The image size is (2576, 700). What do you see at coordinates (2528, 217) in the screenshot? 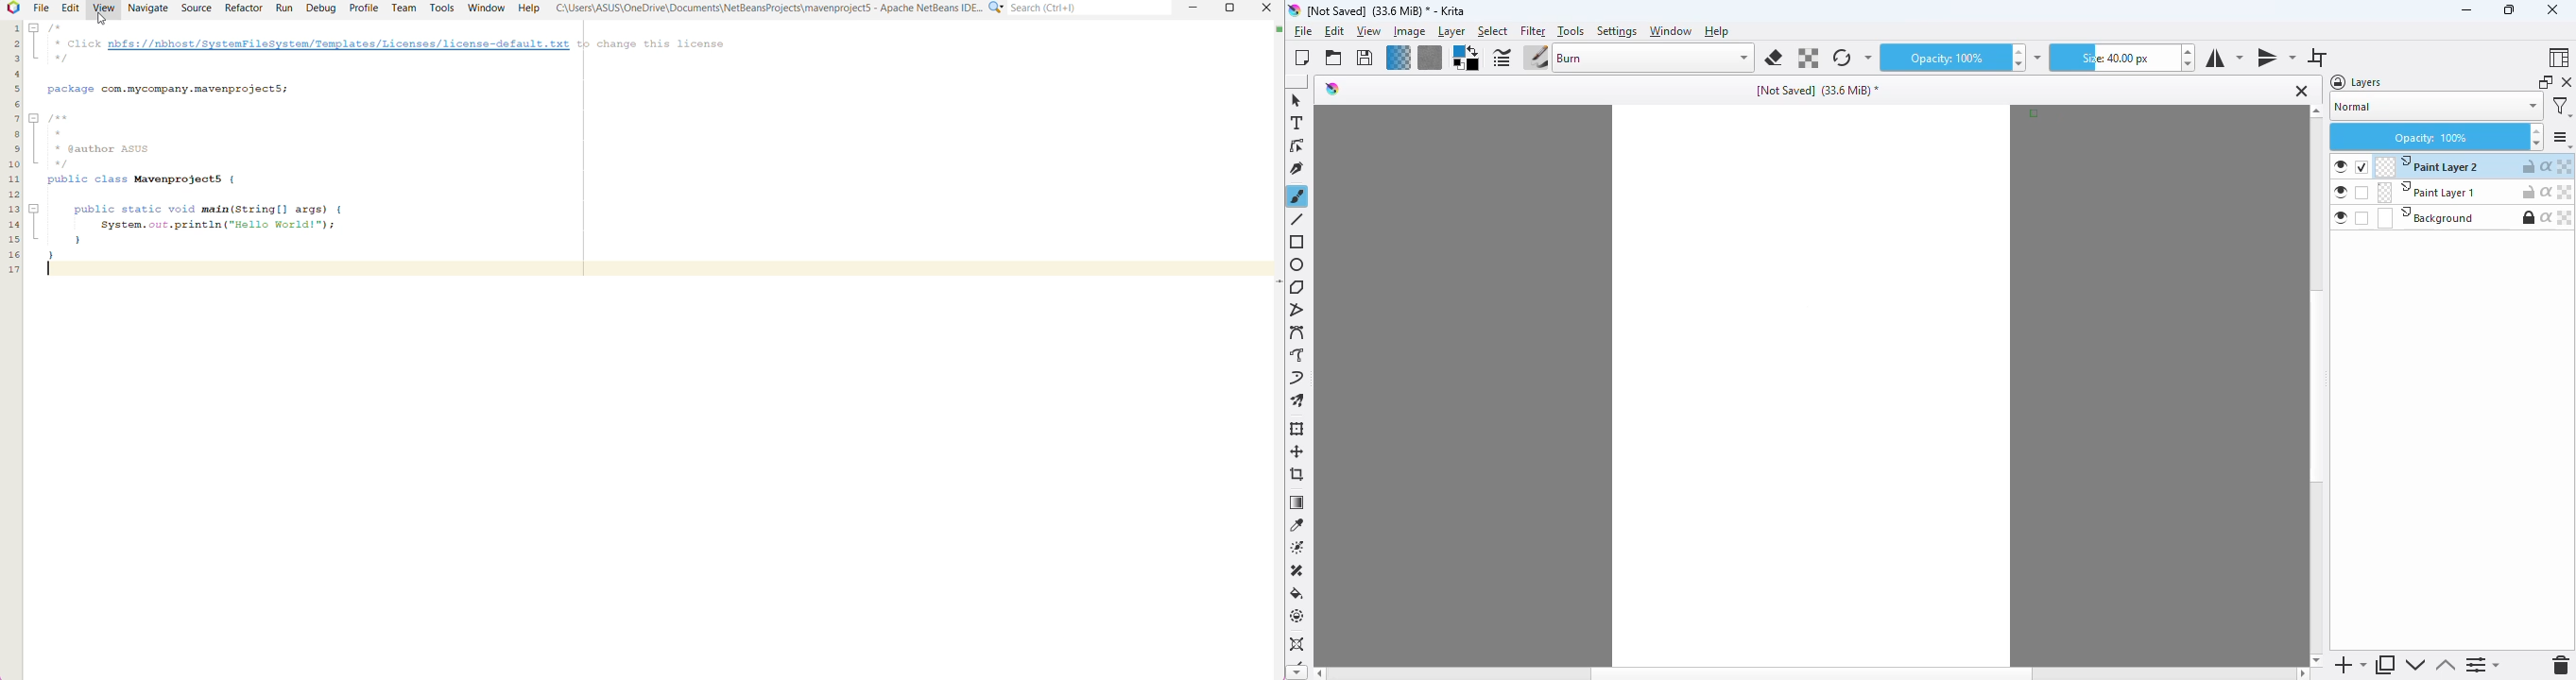
I see `locked` at bounding box center [2528, 217].